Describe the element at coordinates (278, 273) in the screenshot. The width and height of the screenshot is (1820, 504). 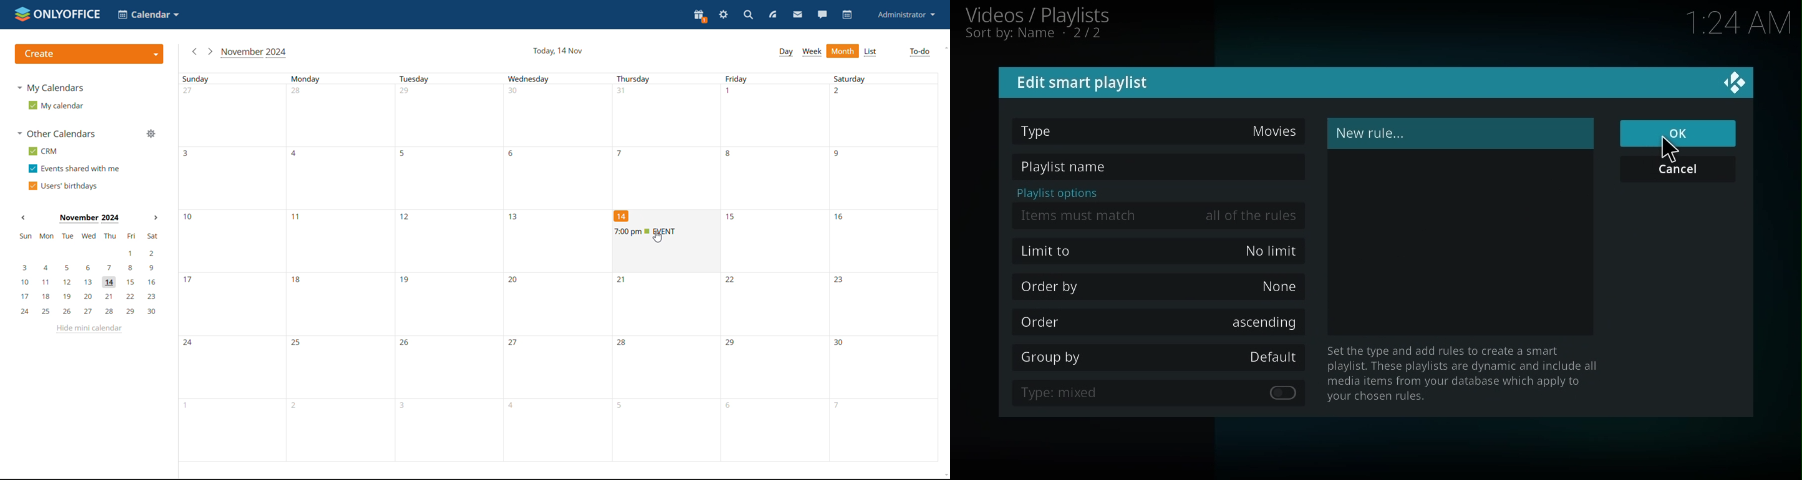
I see `days of a month` at that location.